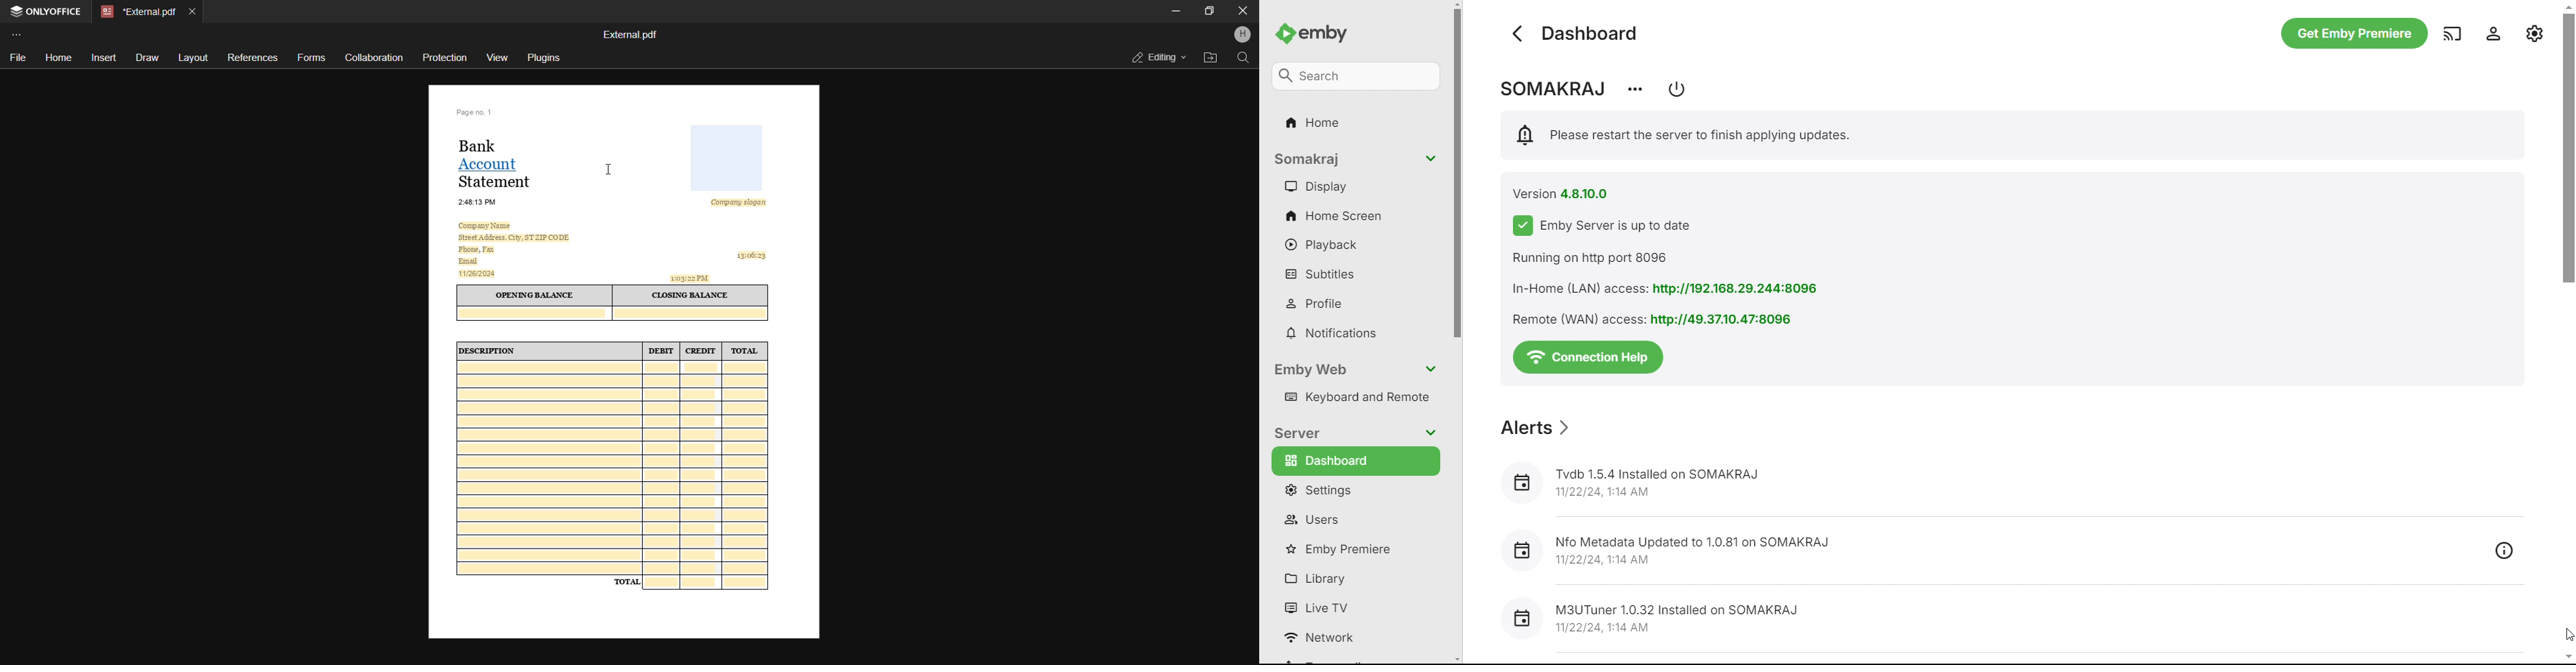 Image resolution: width=2576 pixels, height=672 pixels. What do you see at coordinates (1243, 58) in the screenshot?
I see `Search` at bounding box center [1243, 58].